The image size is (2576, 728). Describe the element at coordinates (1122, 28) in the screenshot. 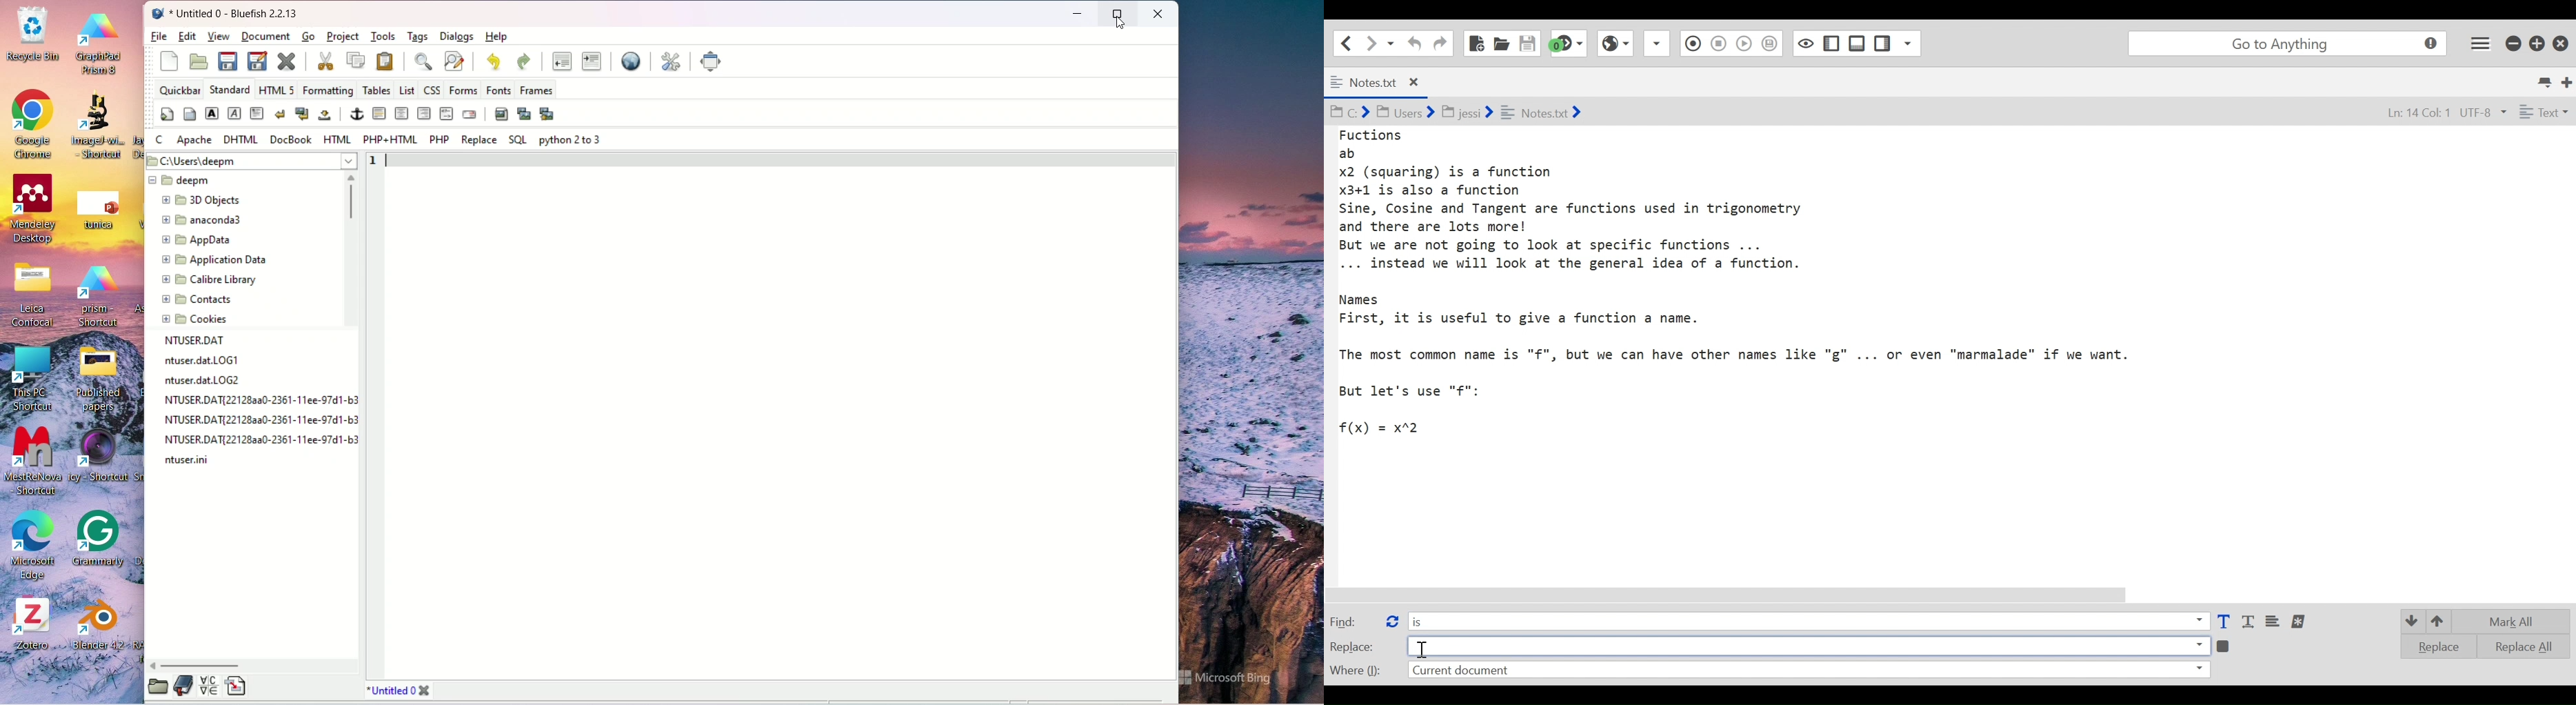

I see `cursor` at that location.